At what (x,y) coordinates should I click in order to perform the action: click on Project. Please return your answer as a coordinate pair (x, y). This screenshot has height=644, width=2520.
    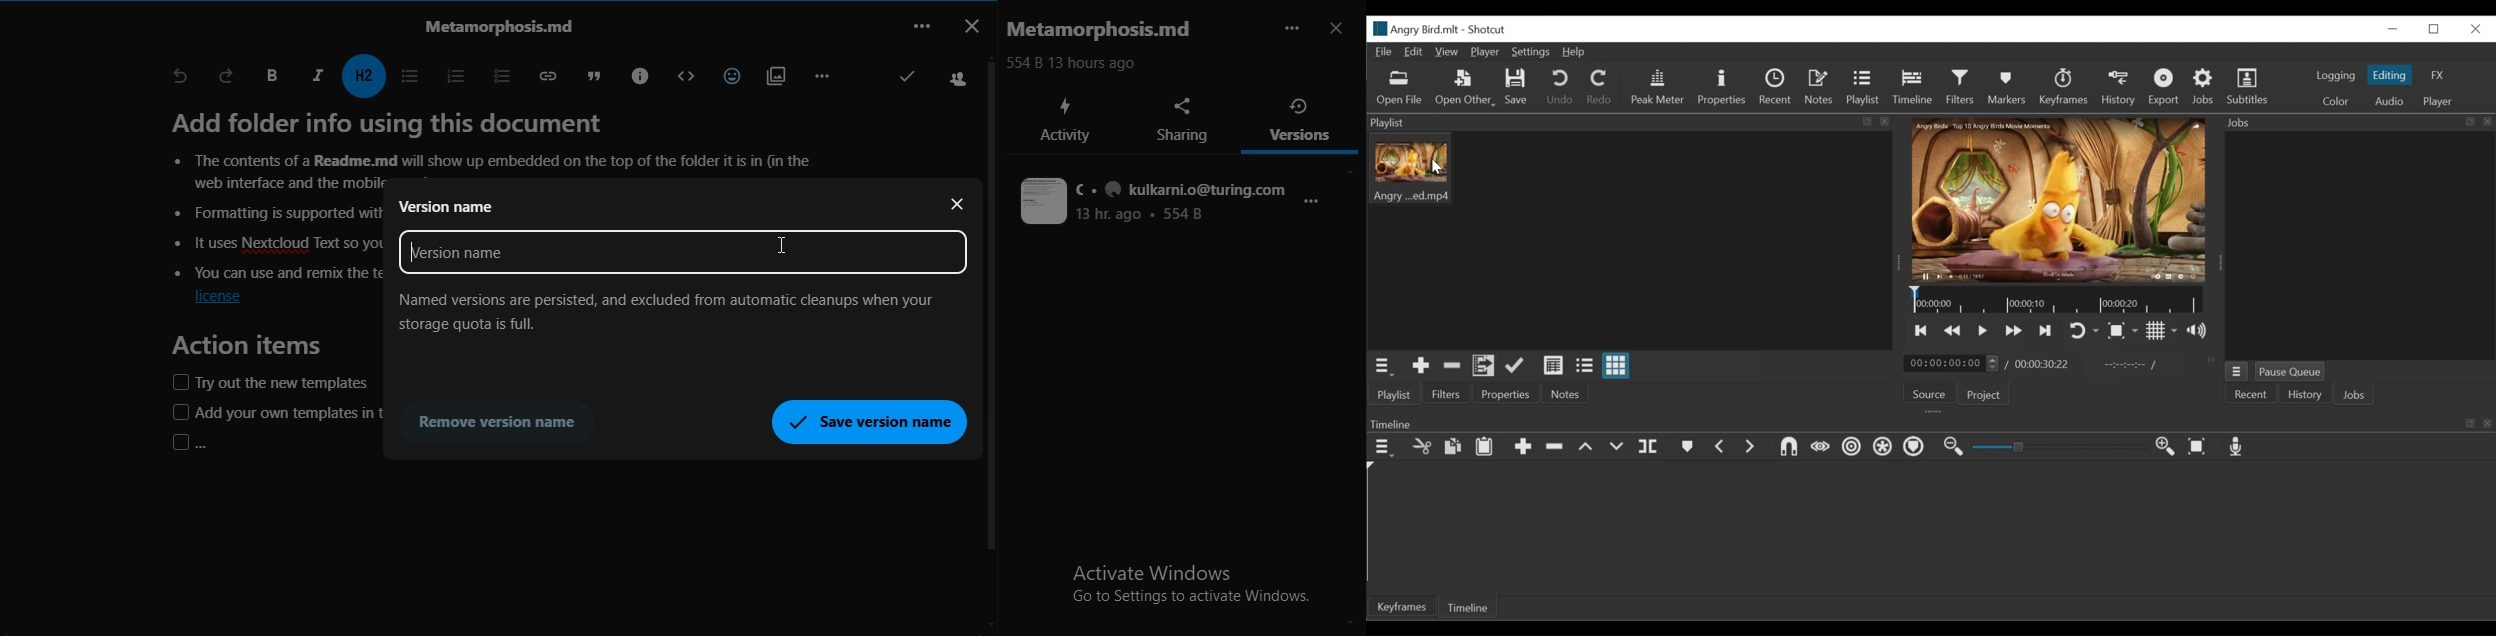
    Looking at the image, I should click on (1986, 394).